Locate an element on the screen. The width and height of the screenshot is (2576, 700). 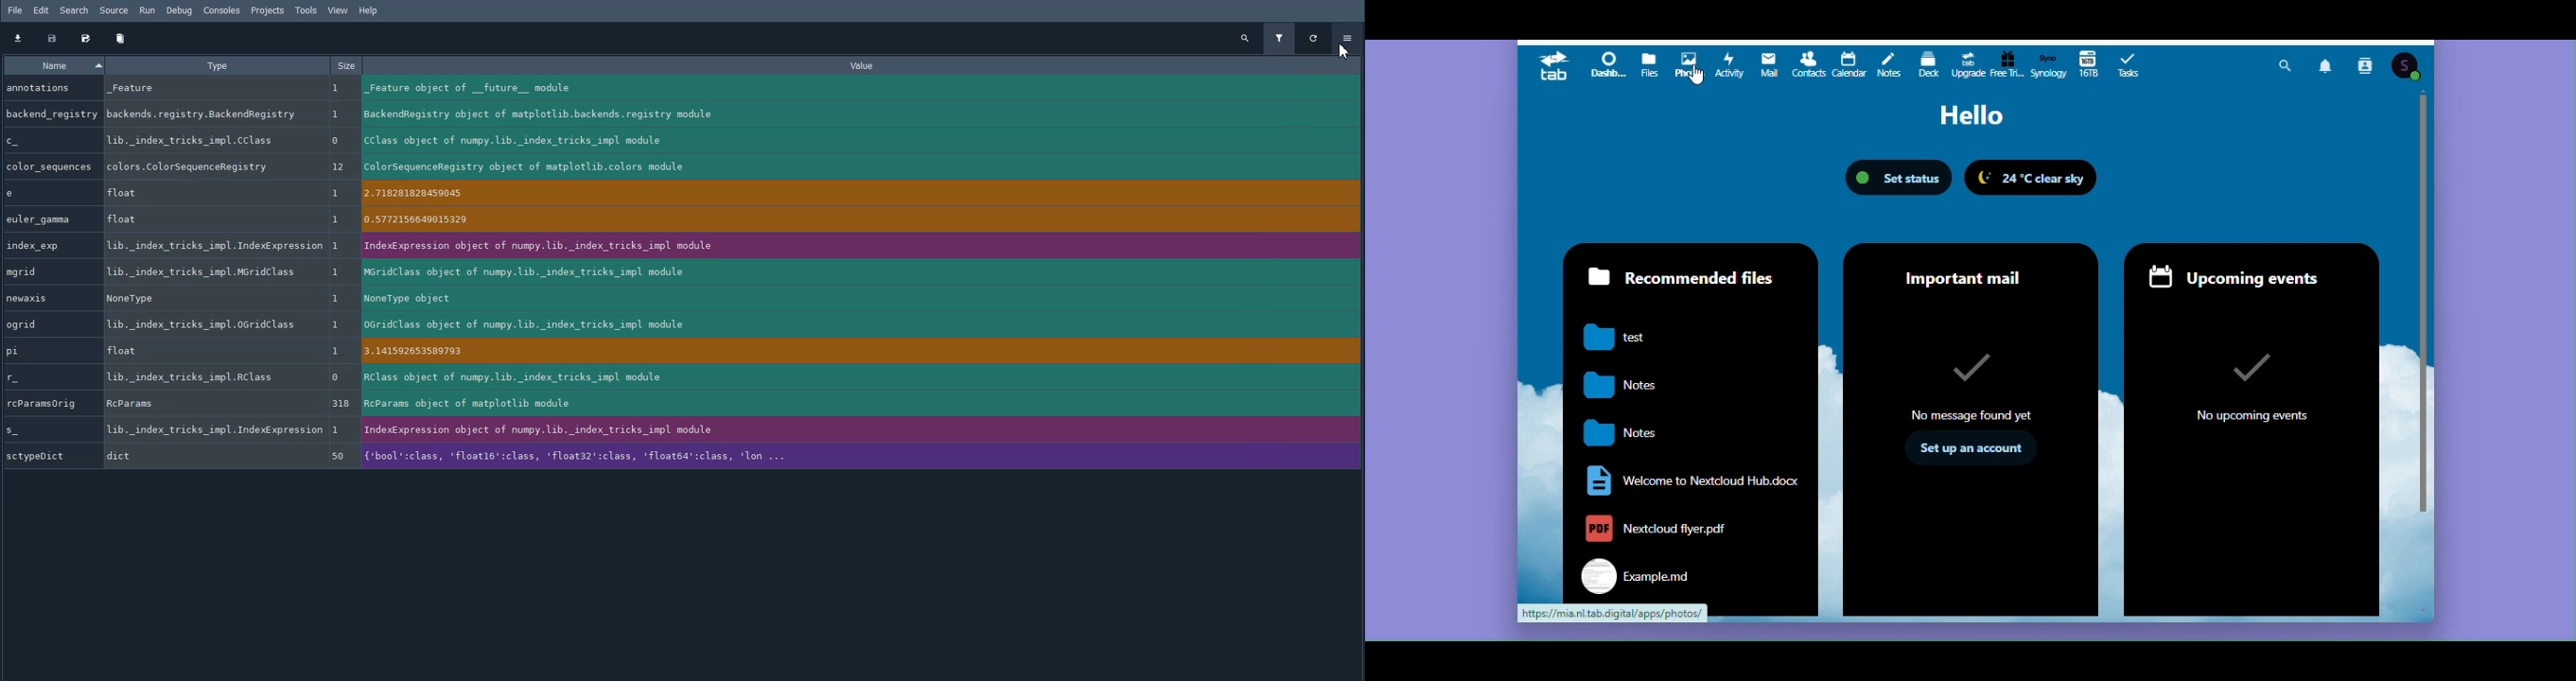
Edit is located at coordinates (43, 11).